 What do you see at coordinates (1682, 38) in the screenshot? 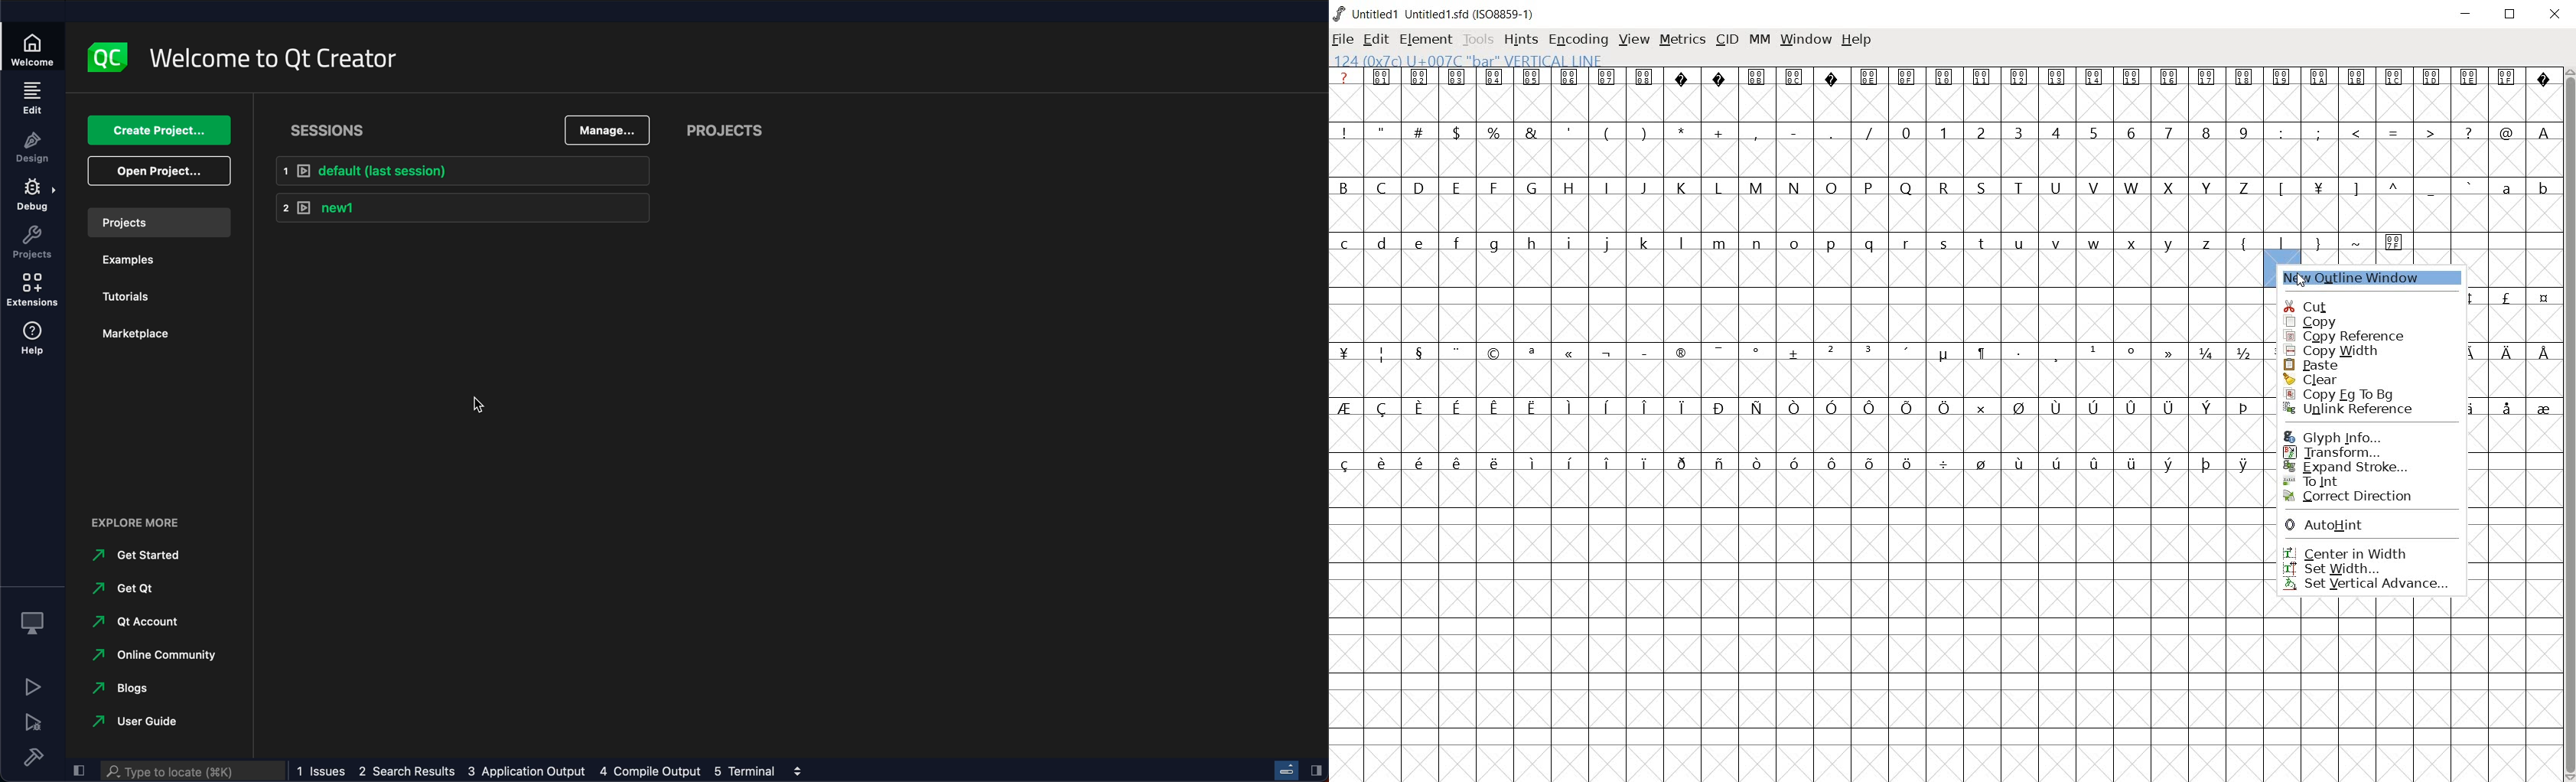
I see `metrics` at bounding box center [1682, 38].